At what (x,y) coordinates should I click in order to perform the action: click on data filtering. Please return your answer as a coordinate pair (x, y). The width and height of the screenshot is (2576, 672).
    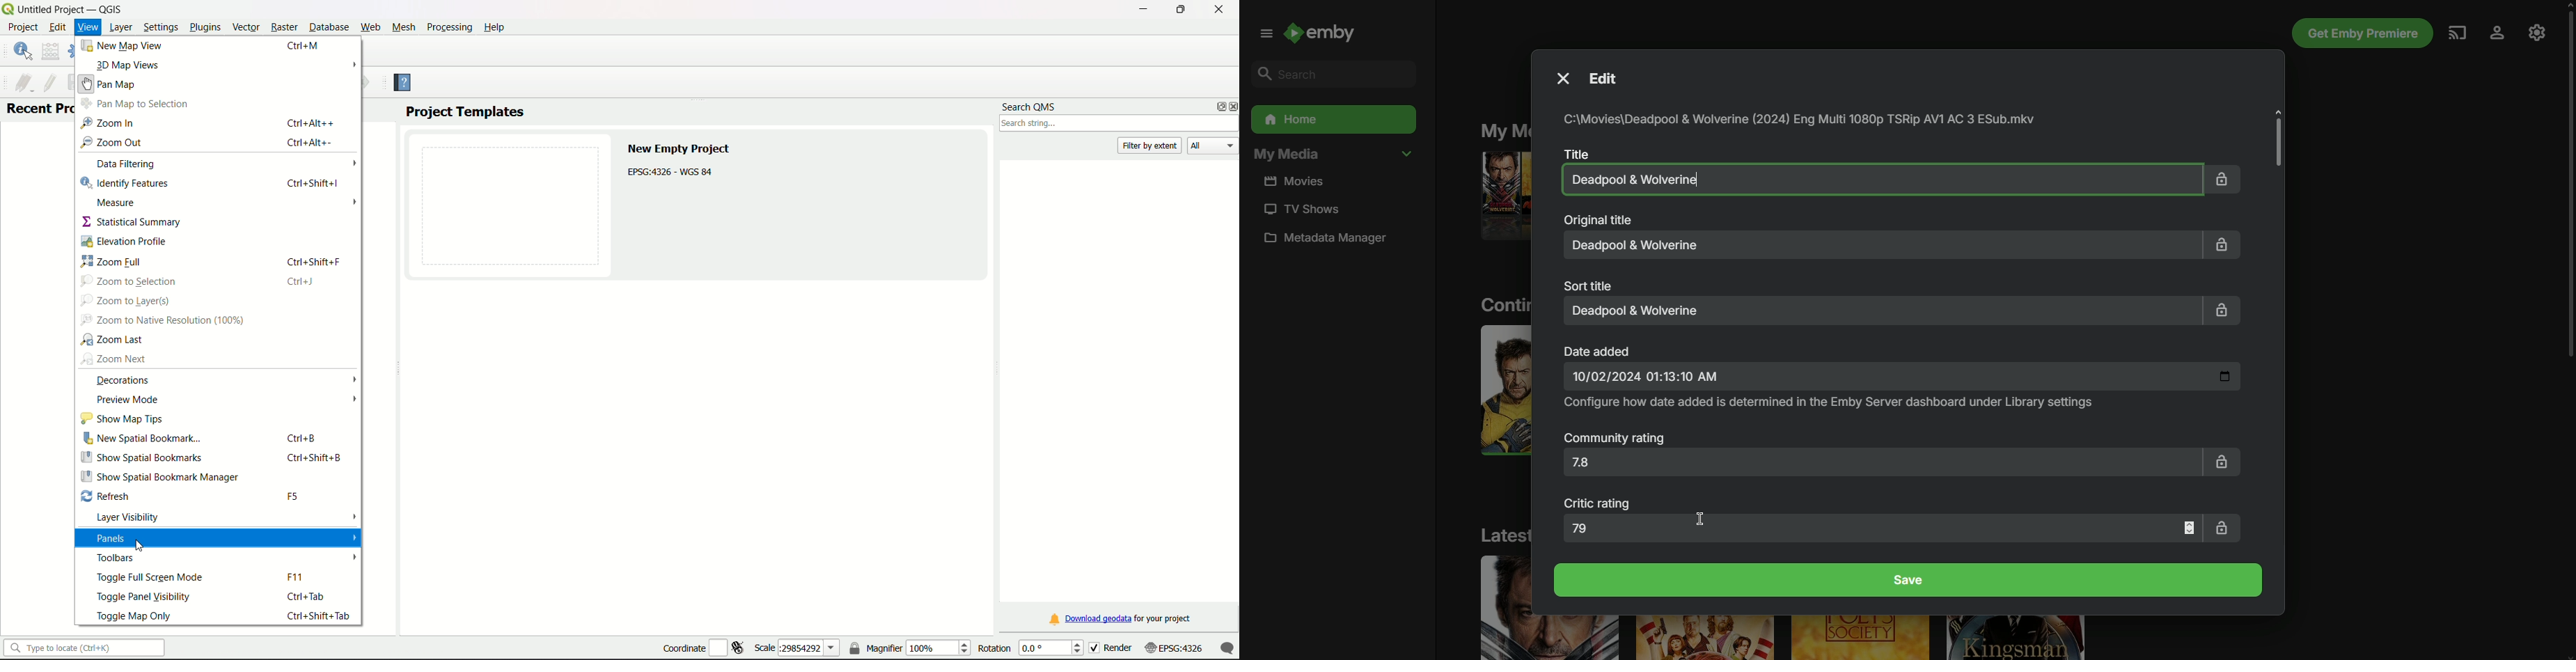
    Looking at the image, I should click on (126, 165).